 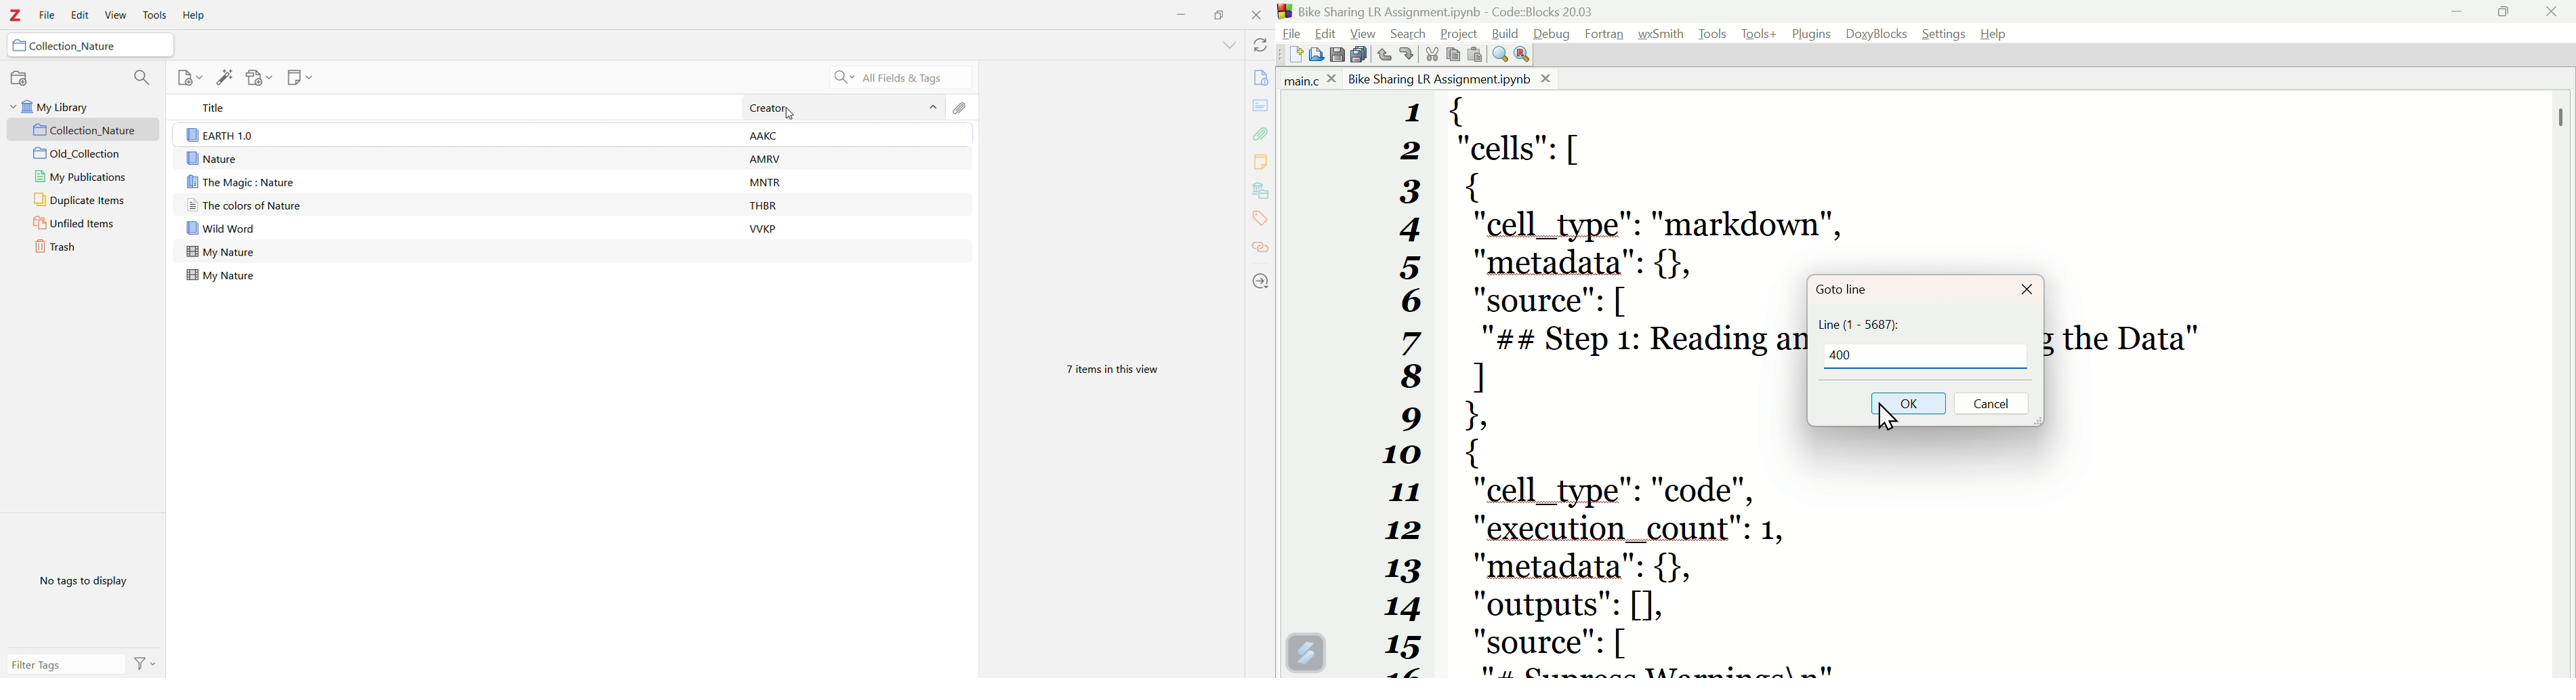 What do you see at coordinates (777, 225) in the screenshot?
I see `Creator information` at bounding box center [777, 225].